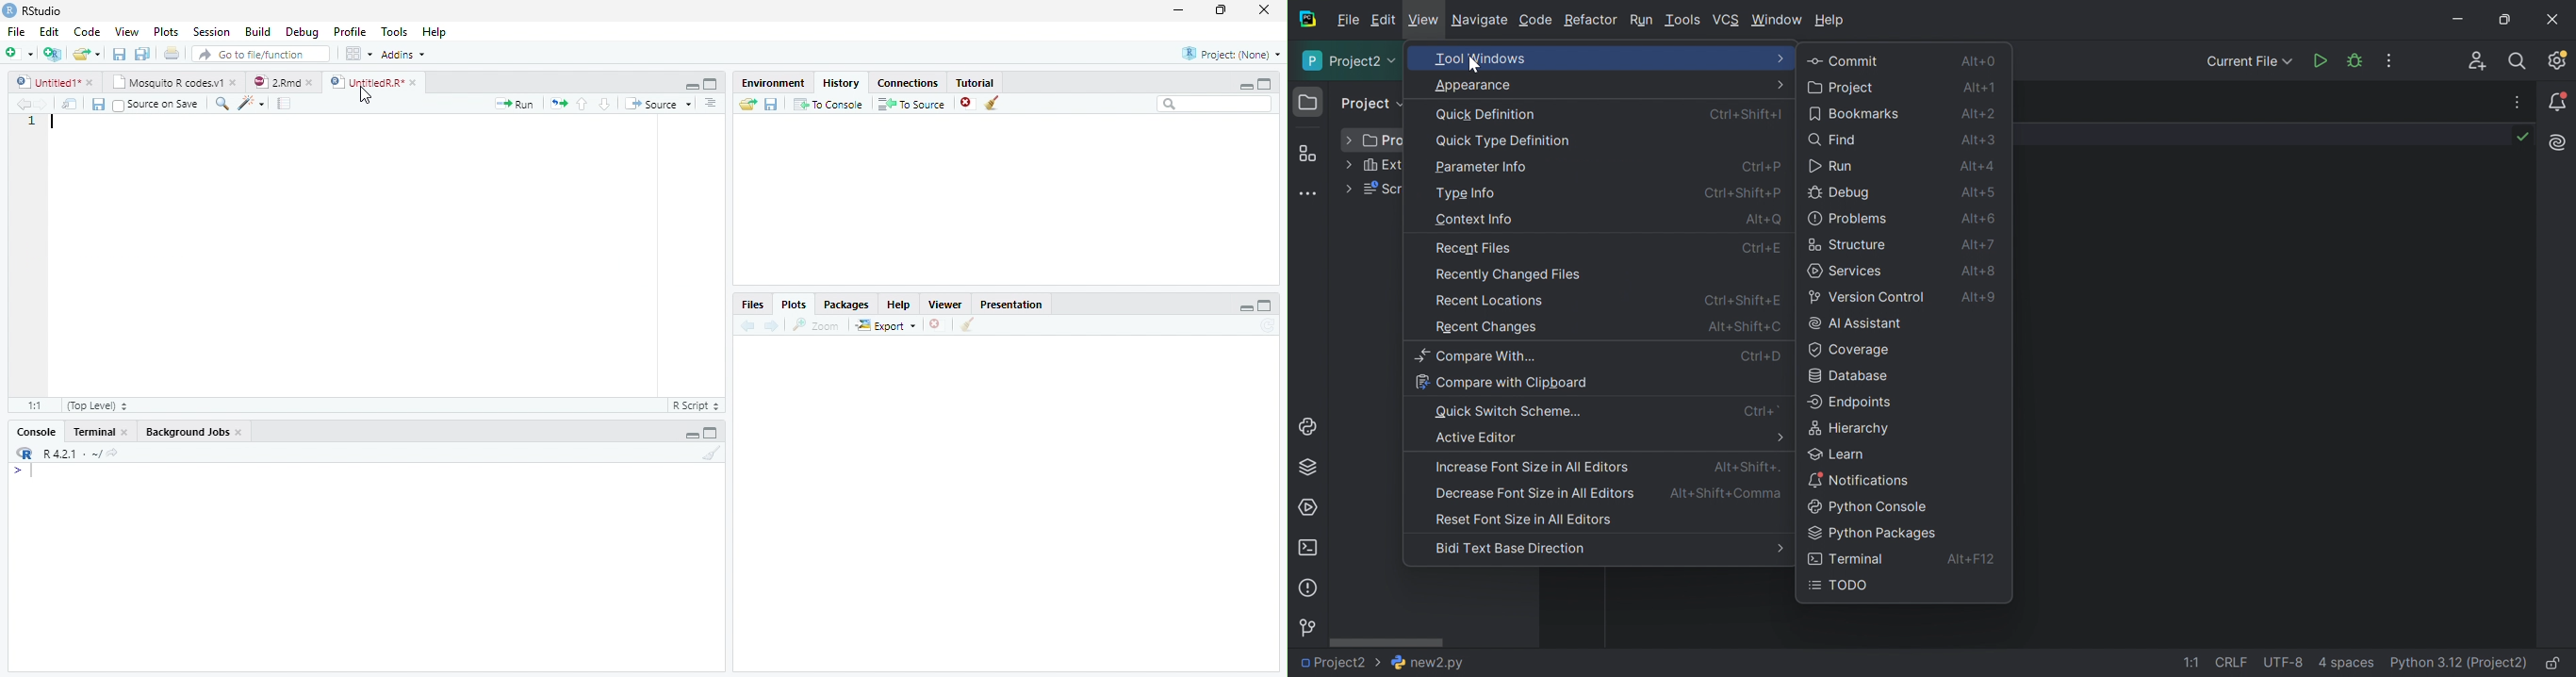 This screenshot has height=700, width=2576. Describe the element at coordinates (2319, 60) in the screenshot. I see `Run` at that location.